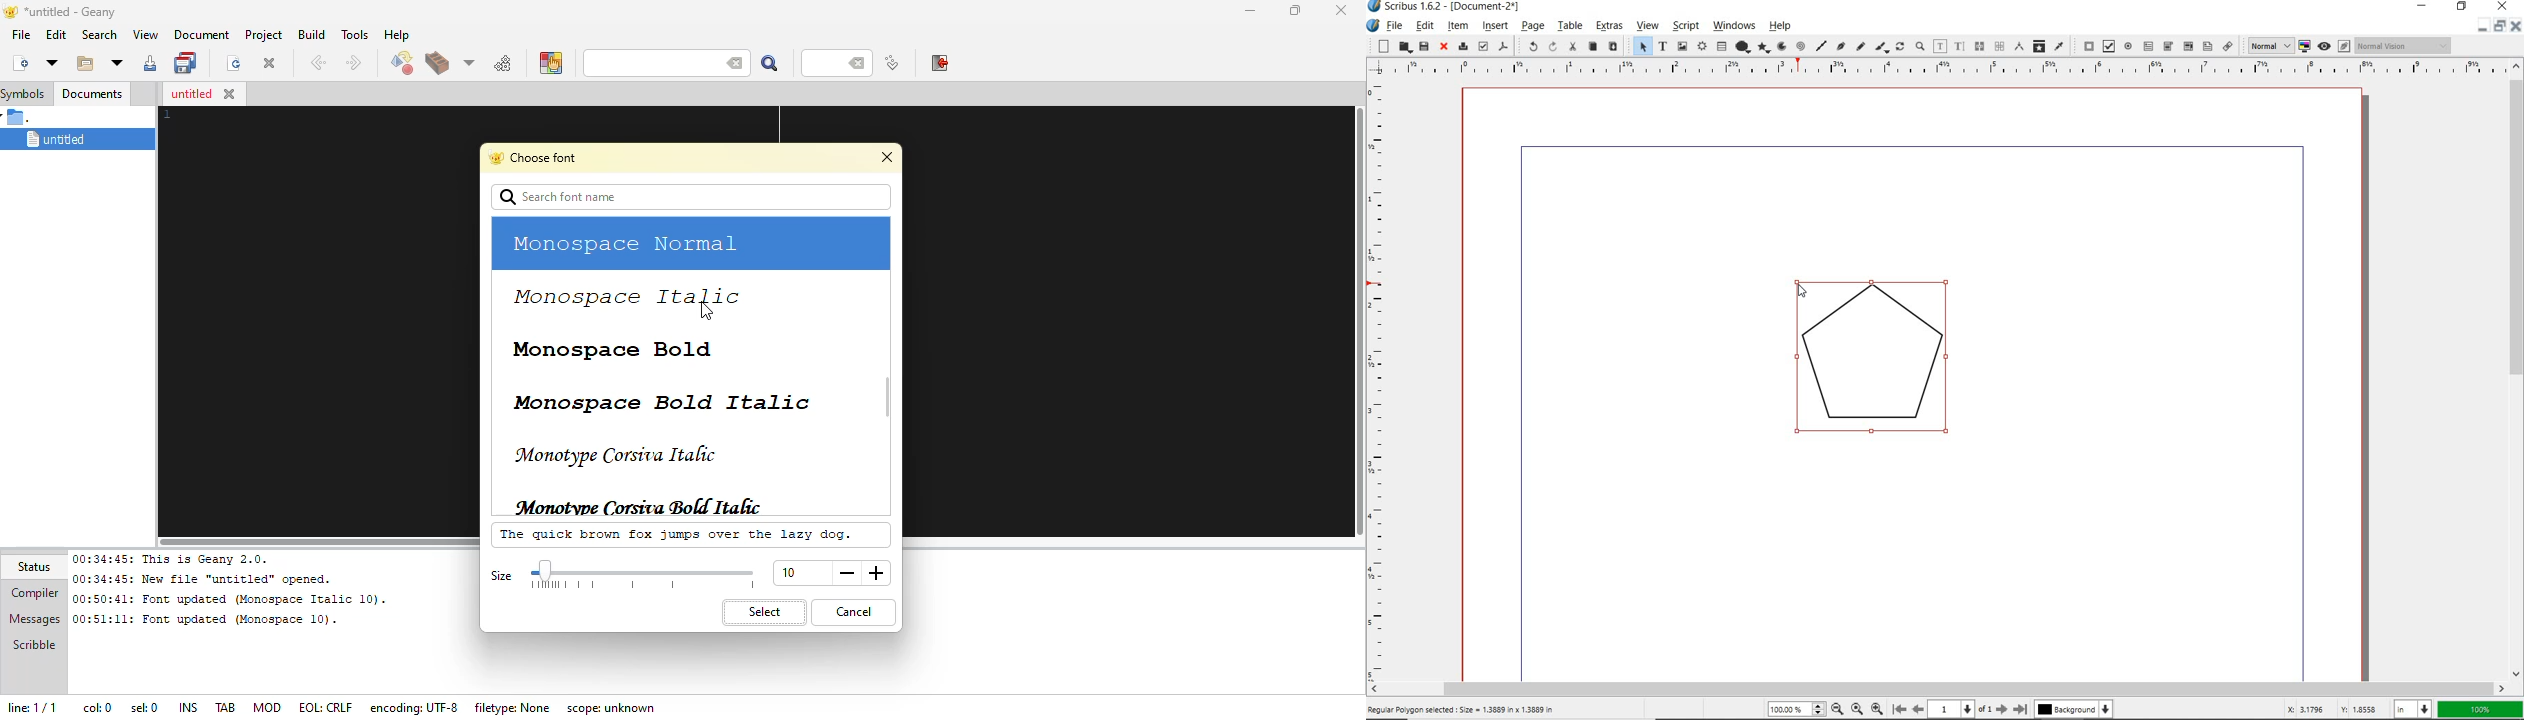  What do you see at coordinates (708, 311) in the screenshot?
I see `cursor` at bounding box center [708, 311].